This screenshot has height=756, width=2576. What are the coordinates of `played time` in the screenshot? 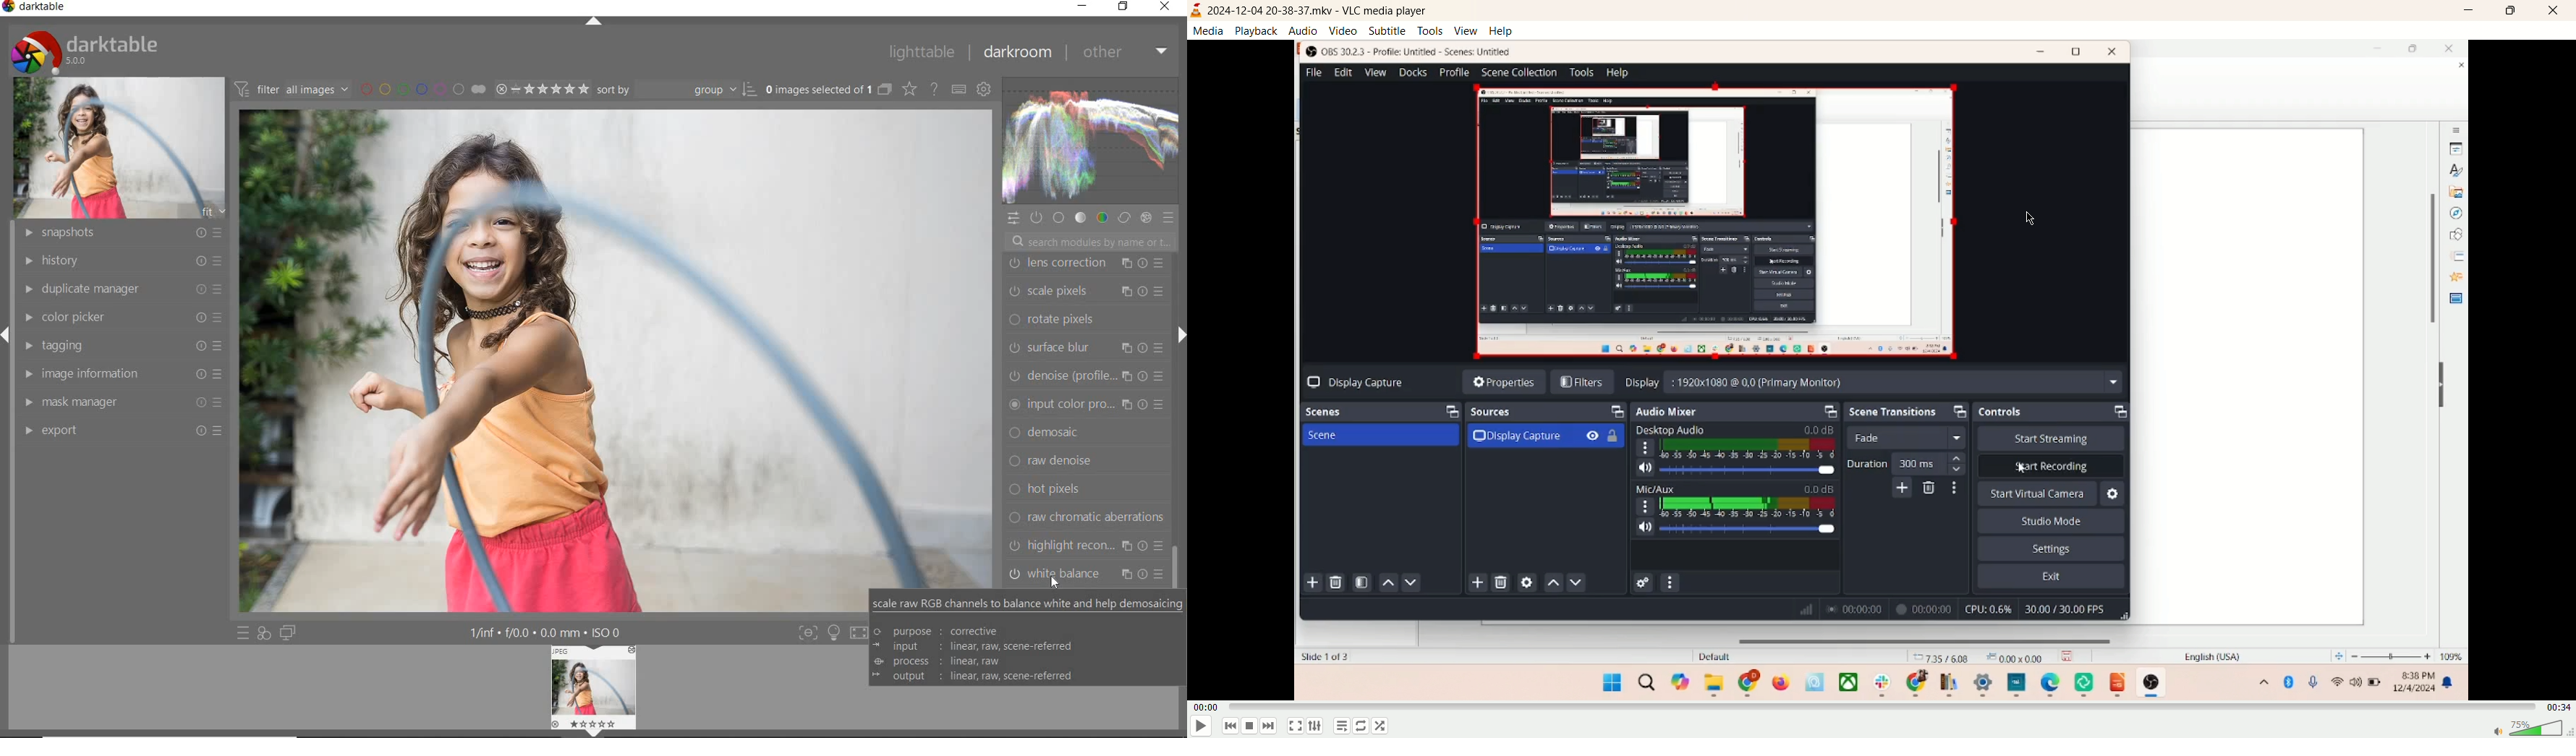 It's located at (1204, 705).